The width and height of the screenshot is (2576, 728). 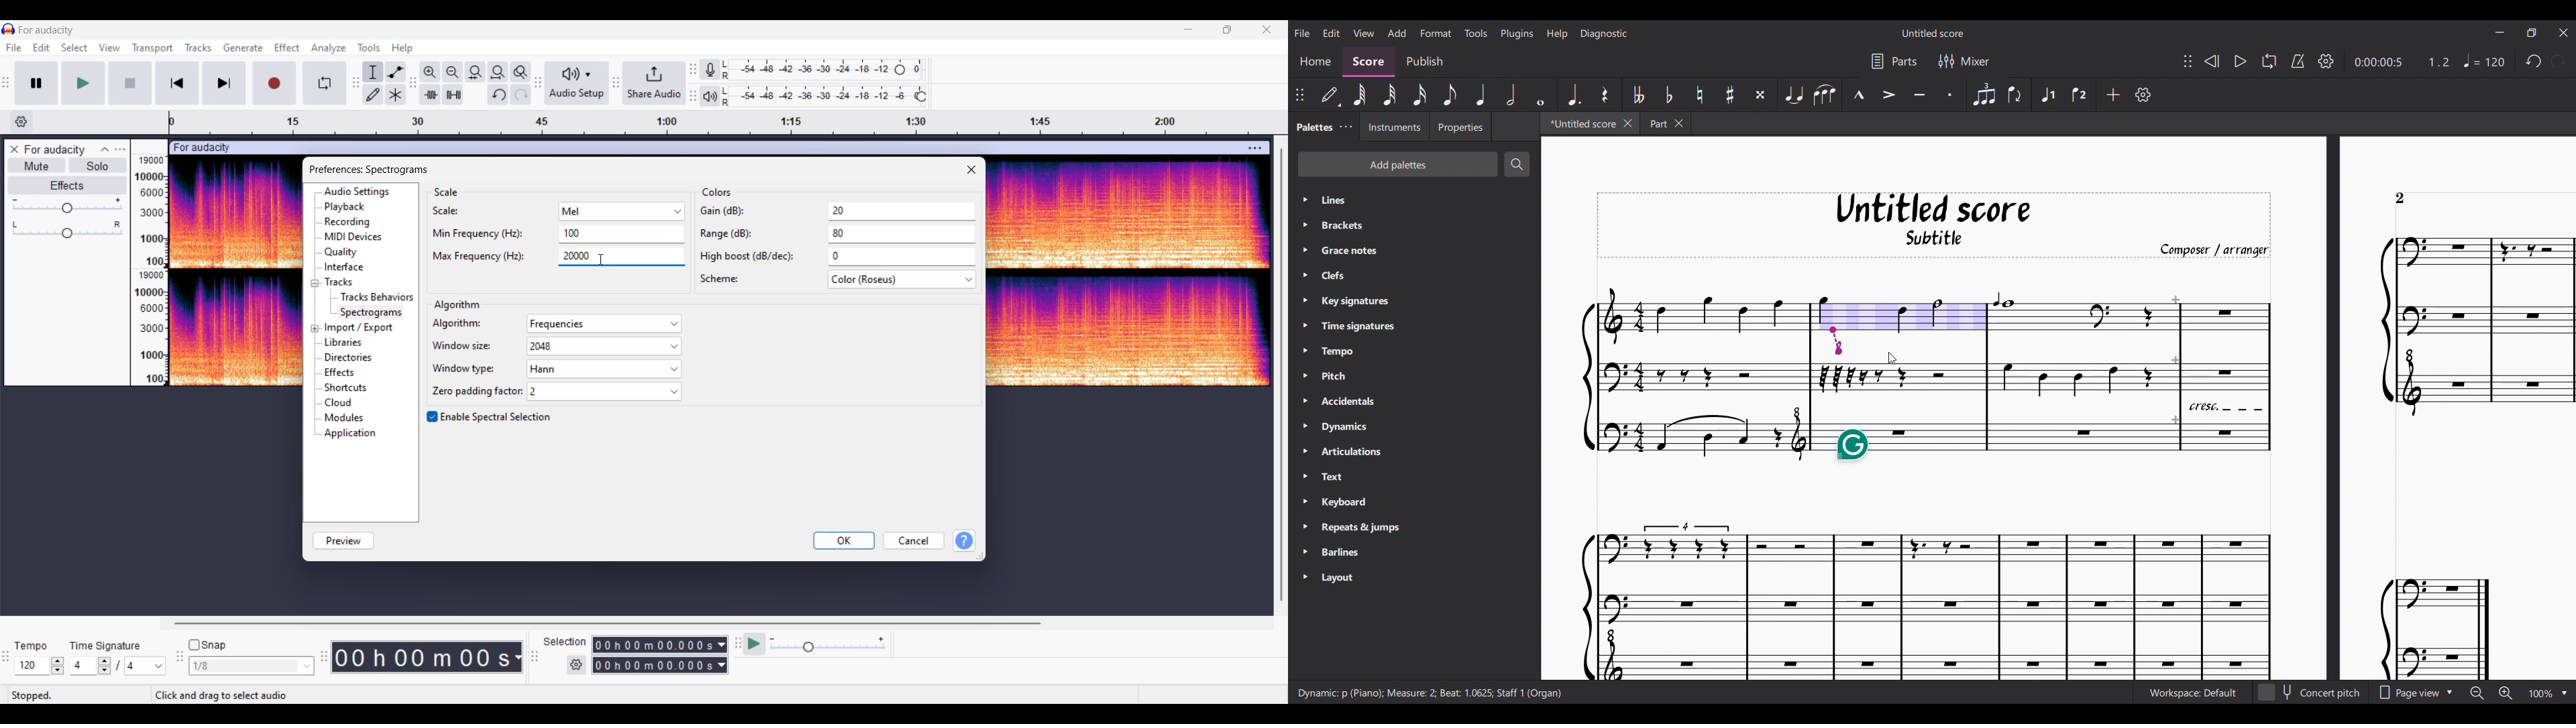 I want to click on Toggle natural, so click(x=1700, y=95).